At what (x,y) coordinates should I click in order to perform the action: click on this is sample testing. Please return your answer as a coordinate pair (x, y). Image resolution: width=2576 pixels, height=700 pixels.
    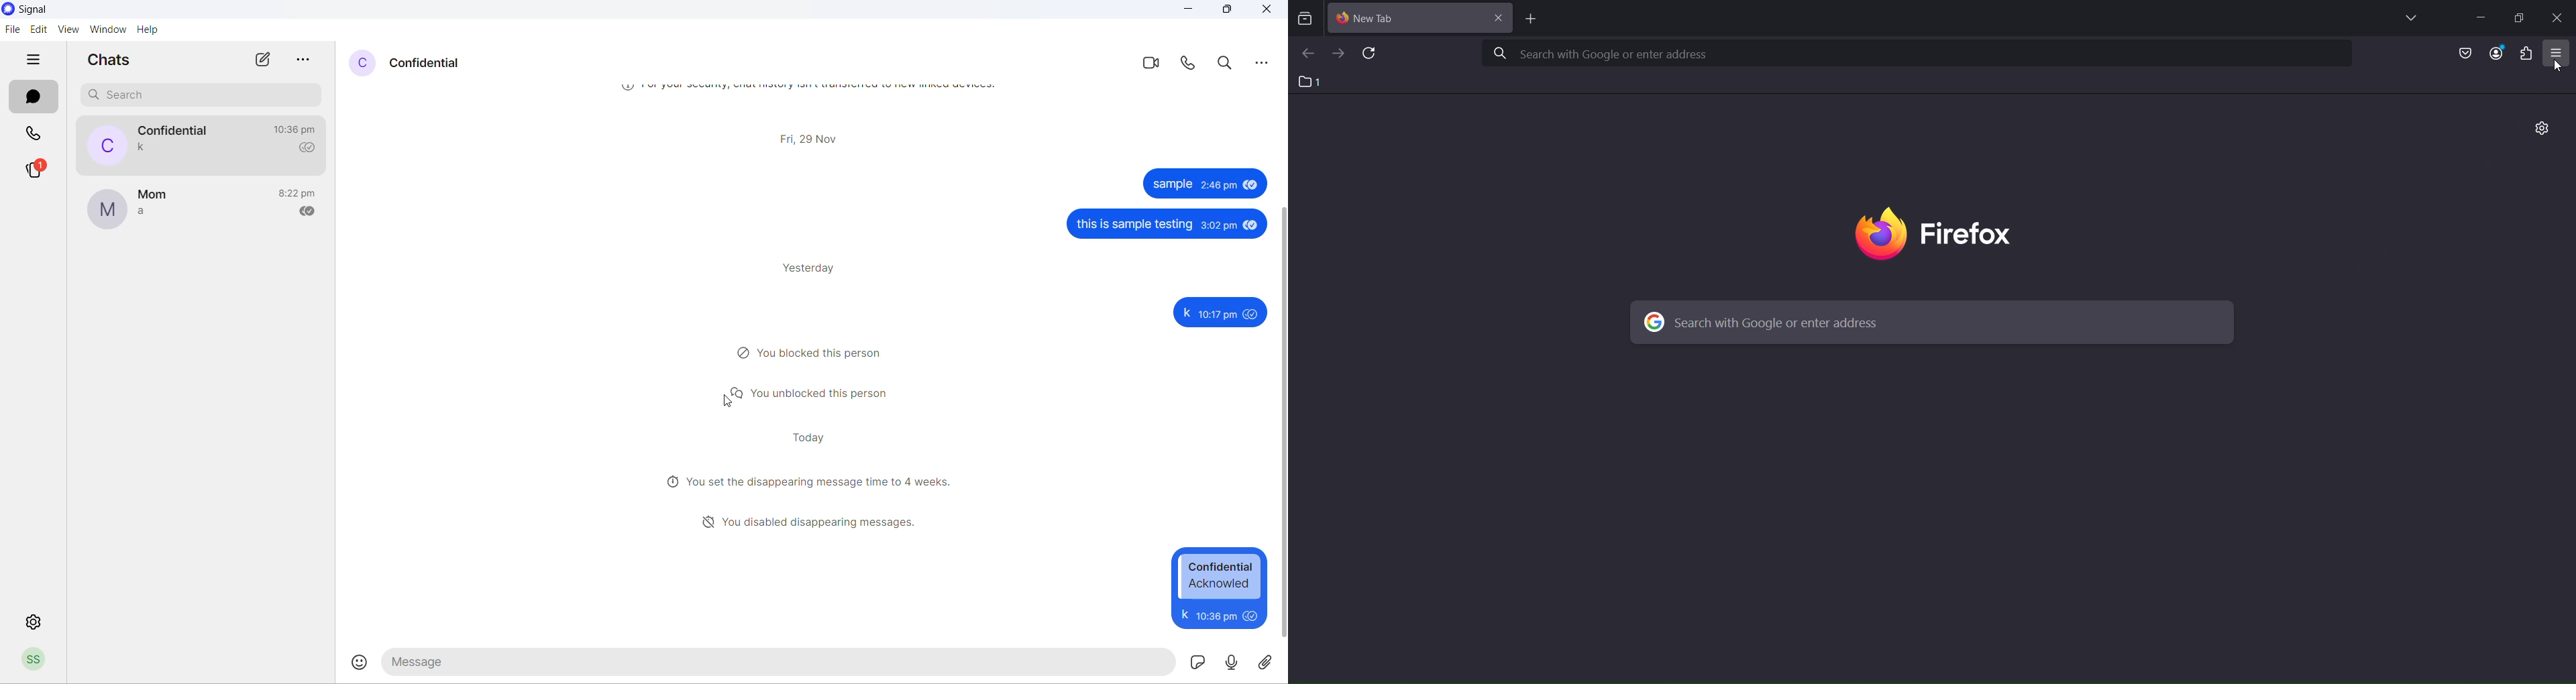
    Looking at the image, I should click on (1133, 226).